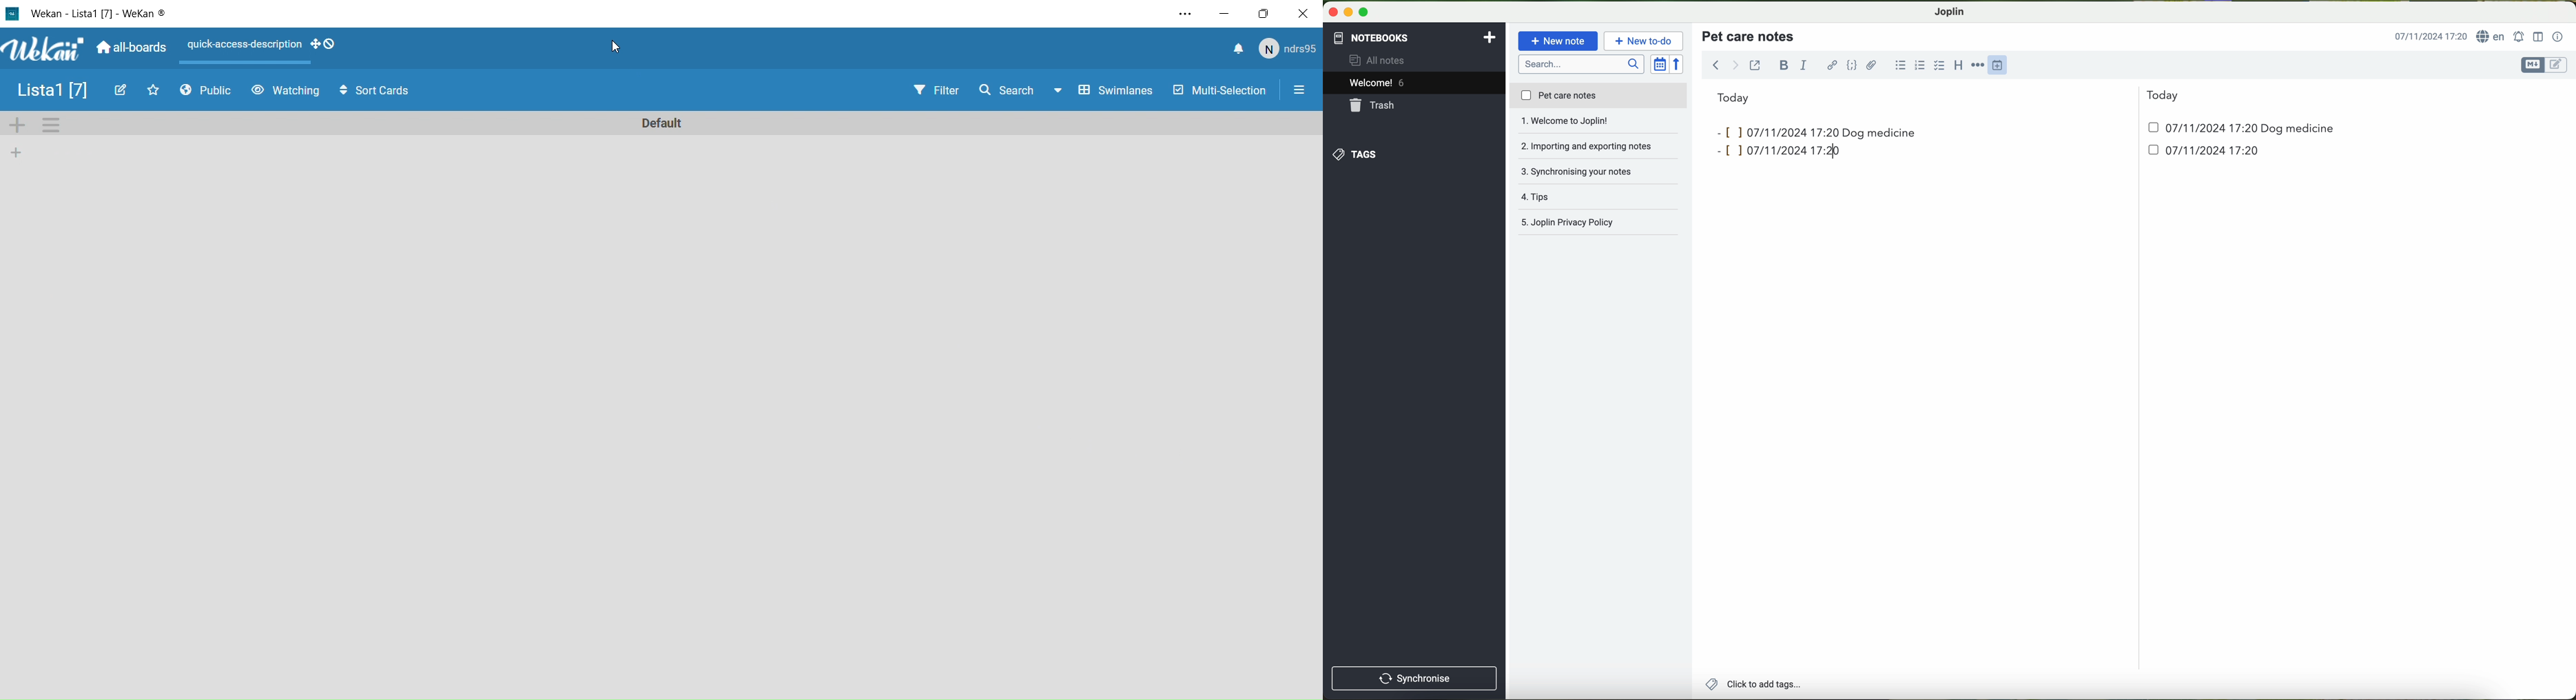 The image size is (2576, 700). Describe the element at coordinates (1828, 150) in the screenshot. I see `17:20` at that location.